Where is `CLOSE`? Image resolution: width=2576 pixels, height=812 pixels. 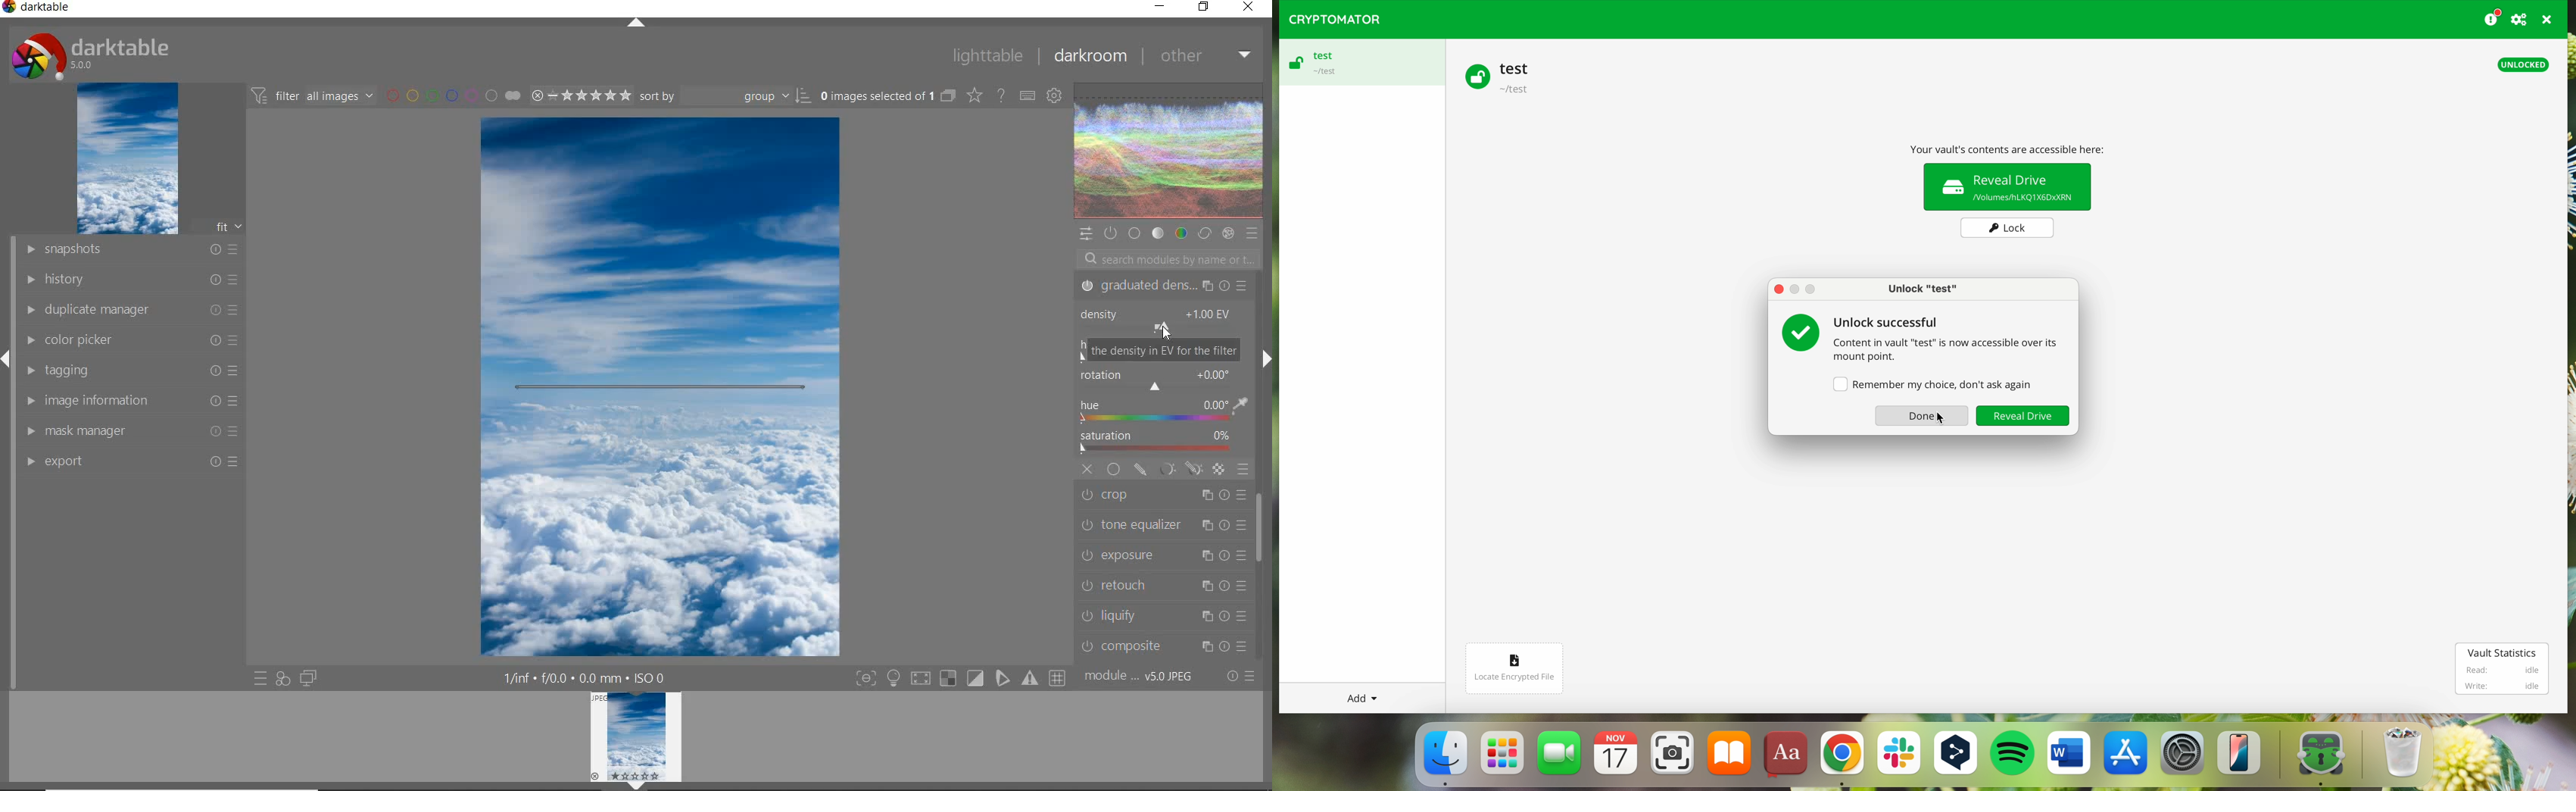
CLOSE is located at coordinates (1249, 8).